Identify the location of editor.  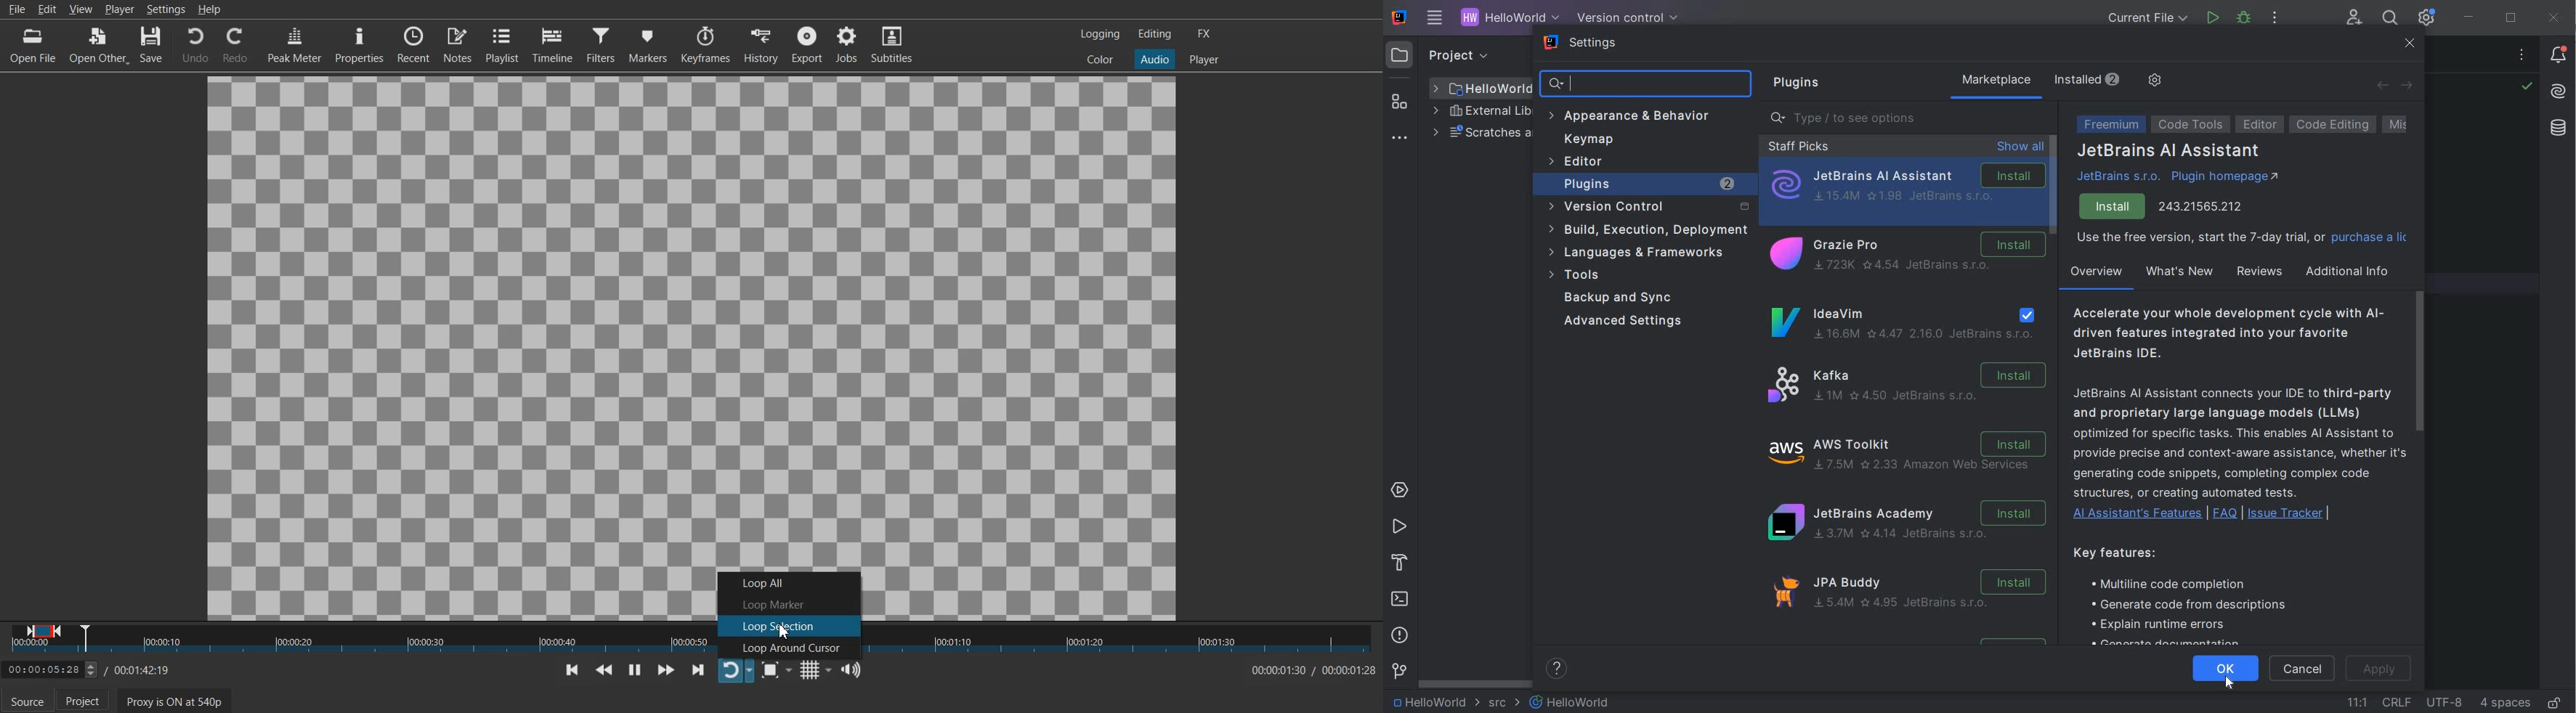
(1579, 163).